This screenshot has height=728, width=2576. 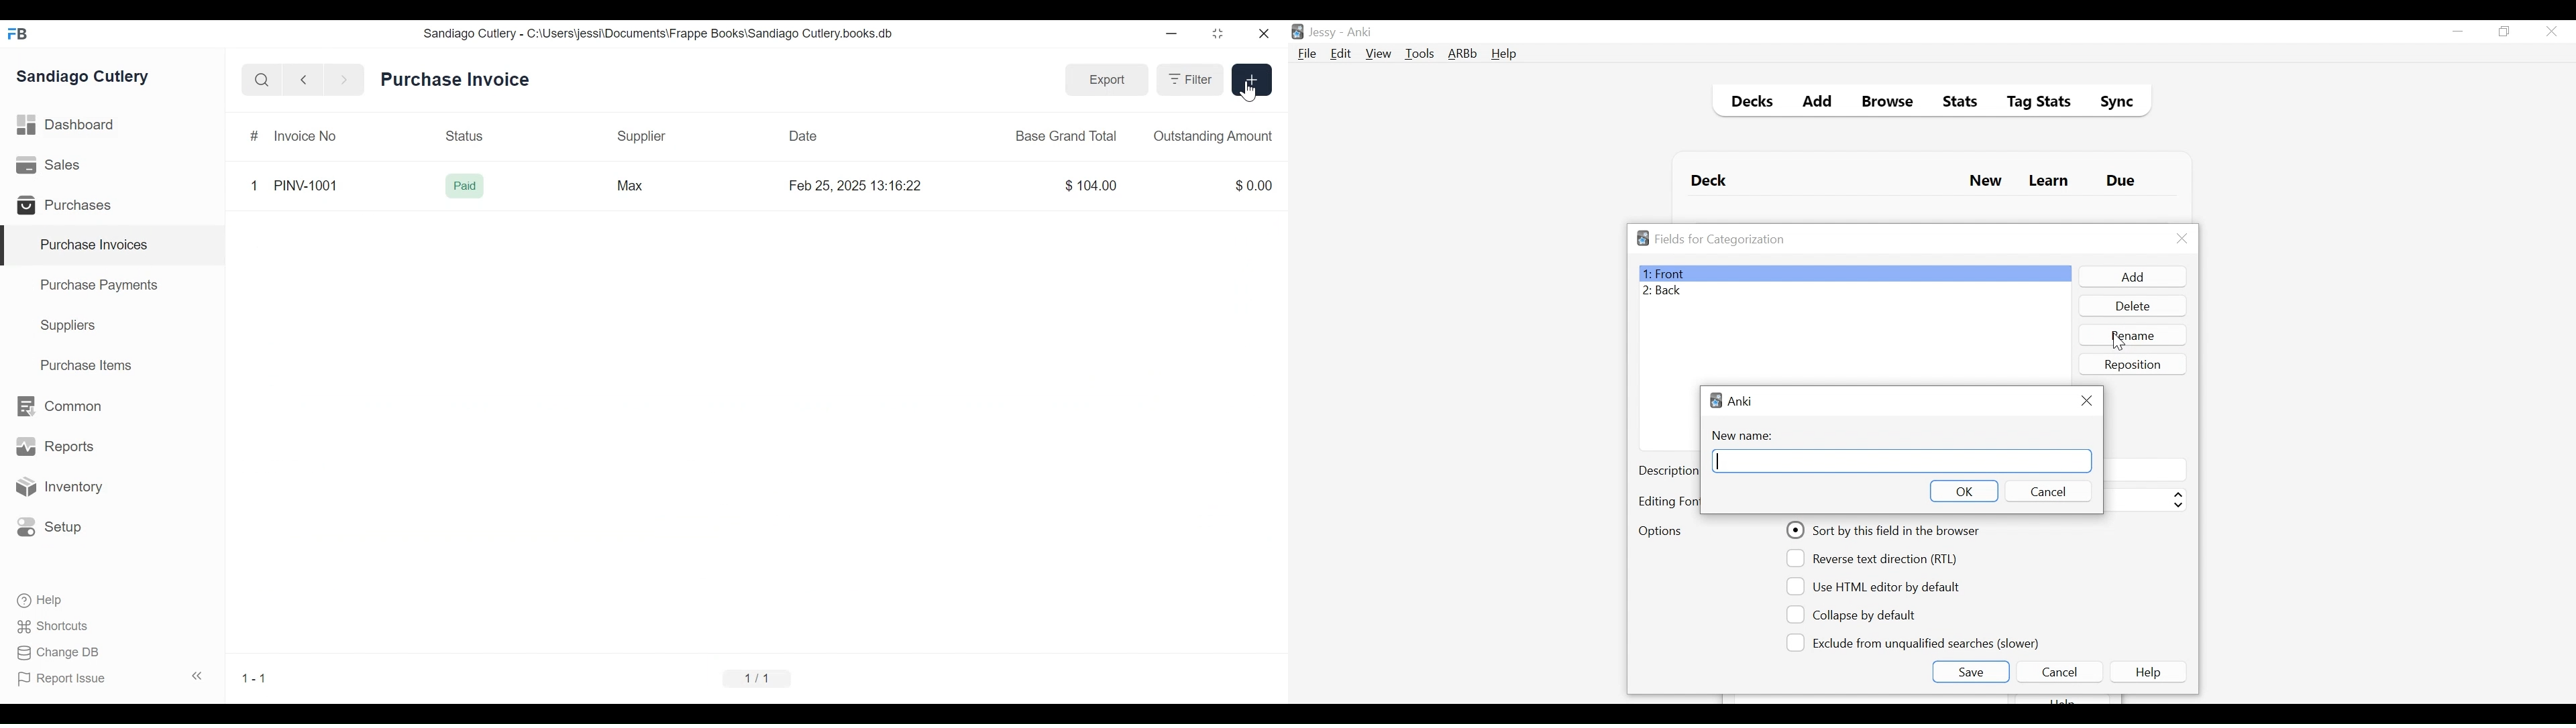 I want to click on Date, so click(x=804, y=135).